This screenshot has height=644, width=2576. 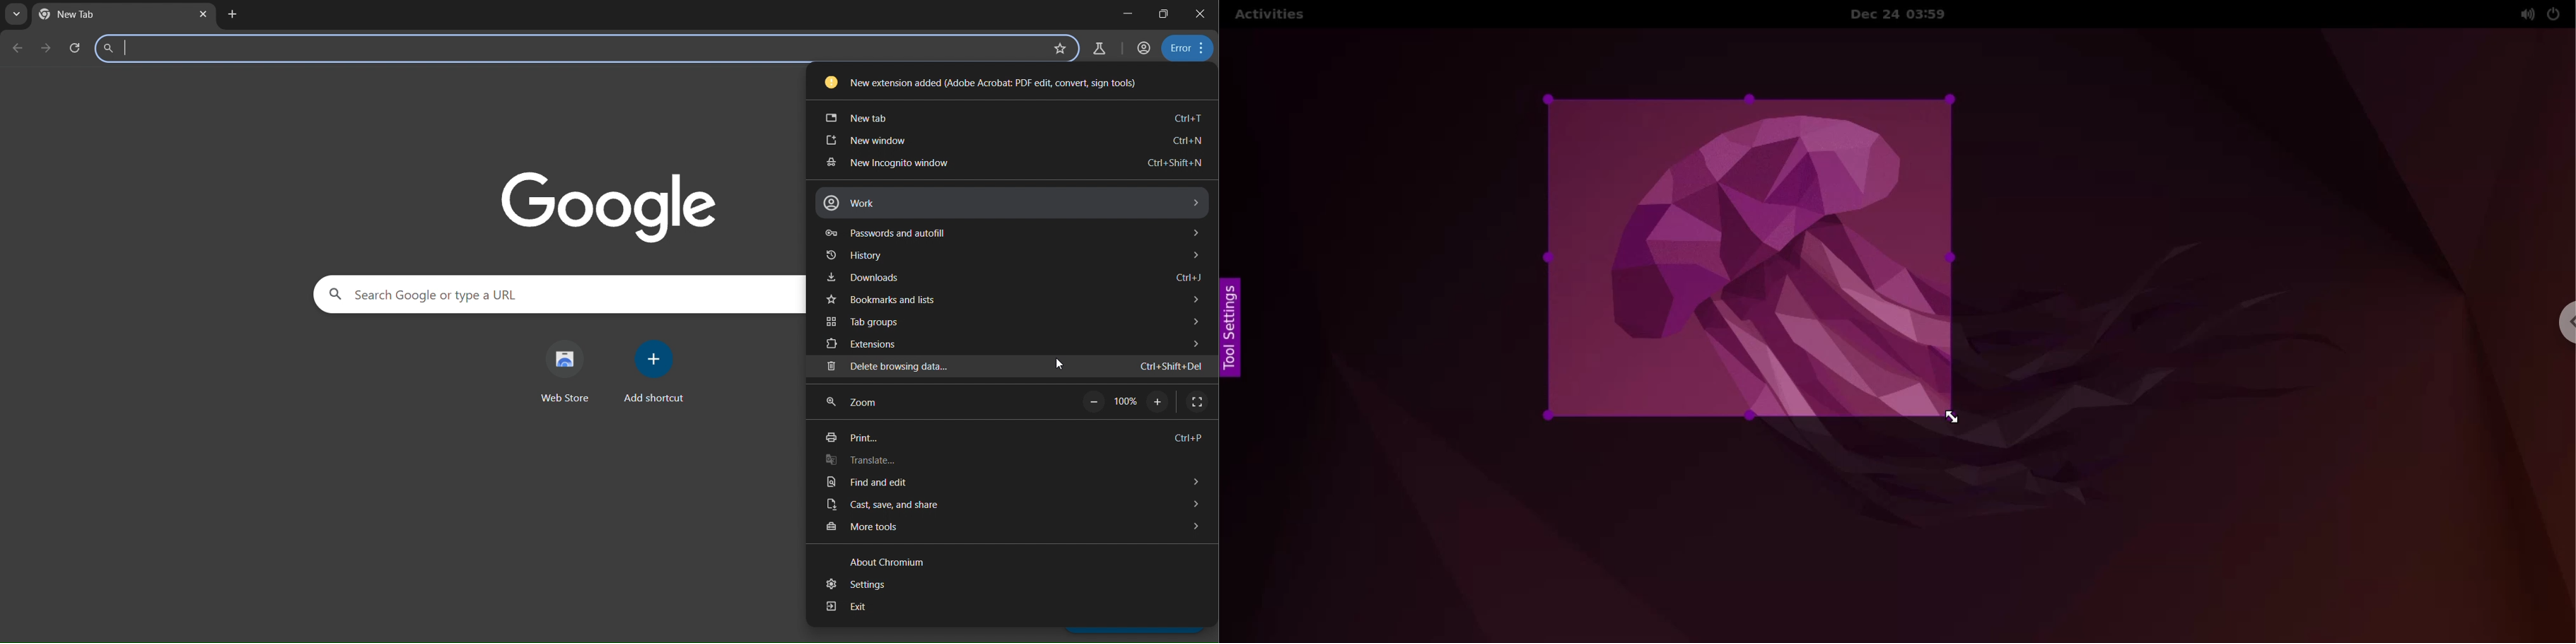 What do you see at coordinates (1157, 403) in the screenshot?
I see `zoom in` at bounding box center [1157, 403].